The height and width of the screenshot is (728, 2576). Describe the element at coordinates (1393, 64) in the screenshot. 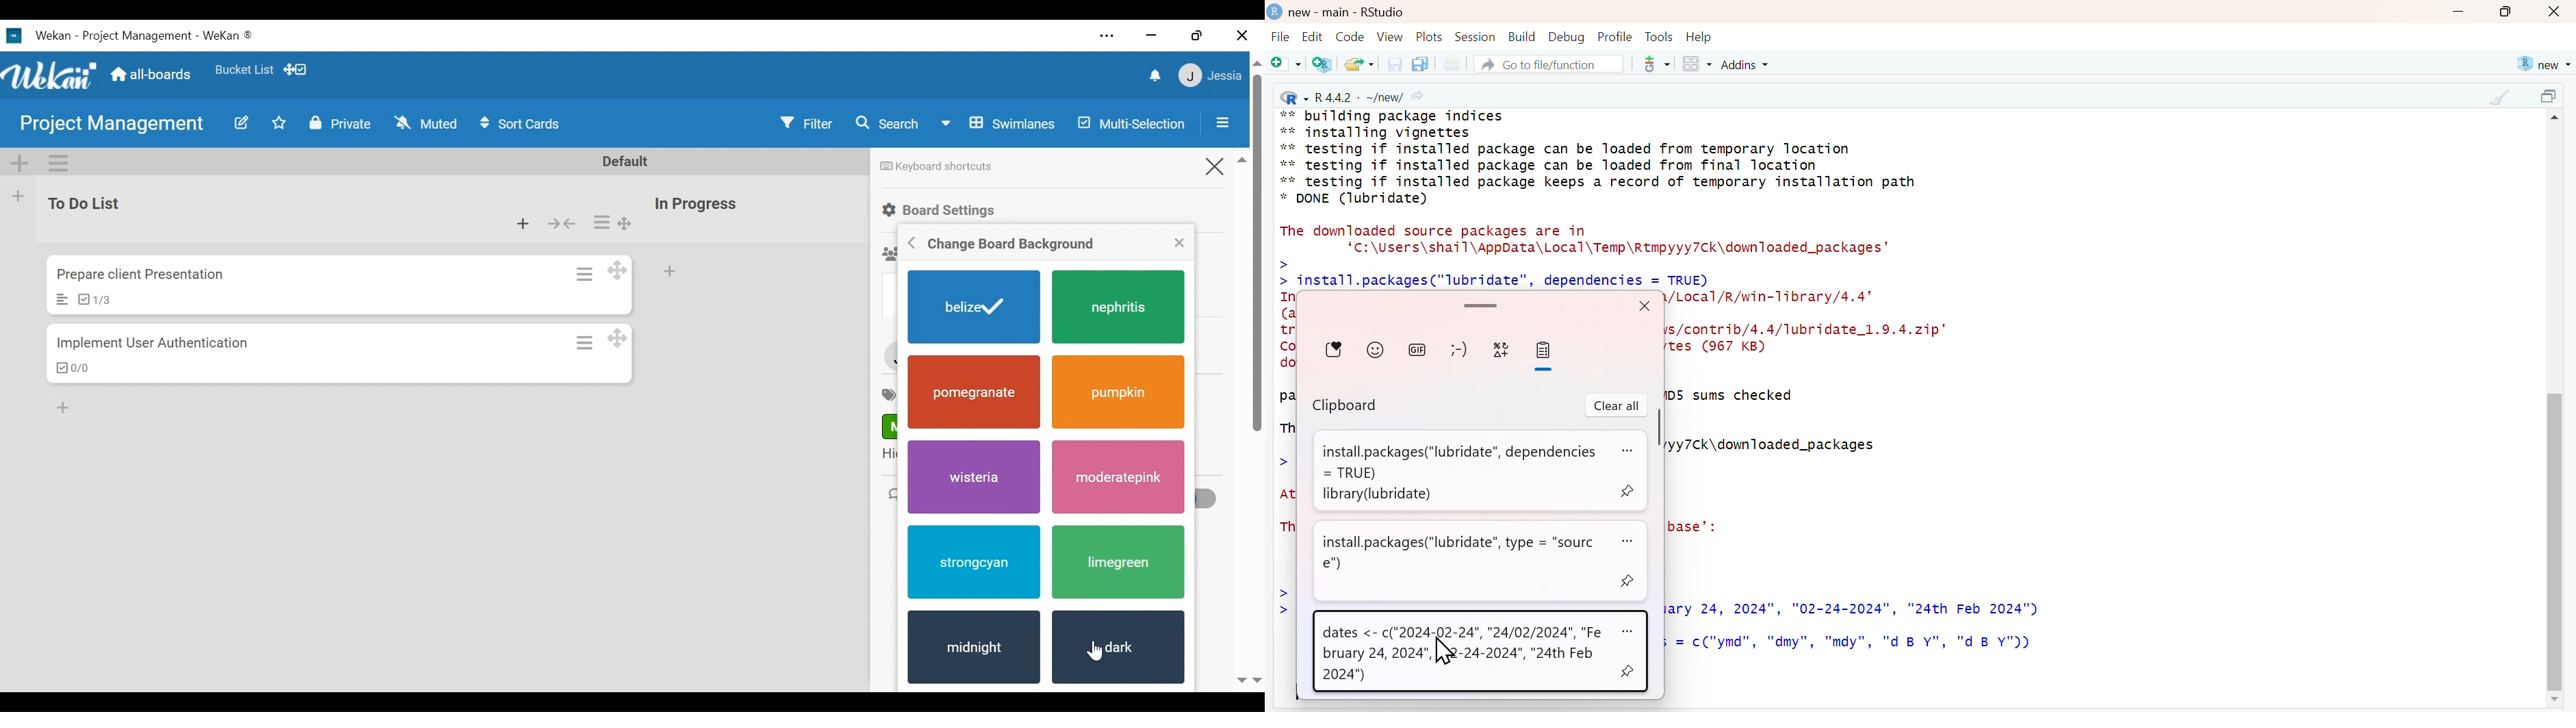

I see `save the current document` at that location.